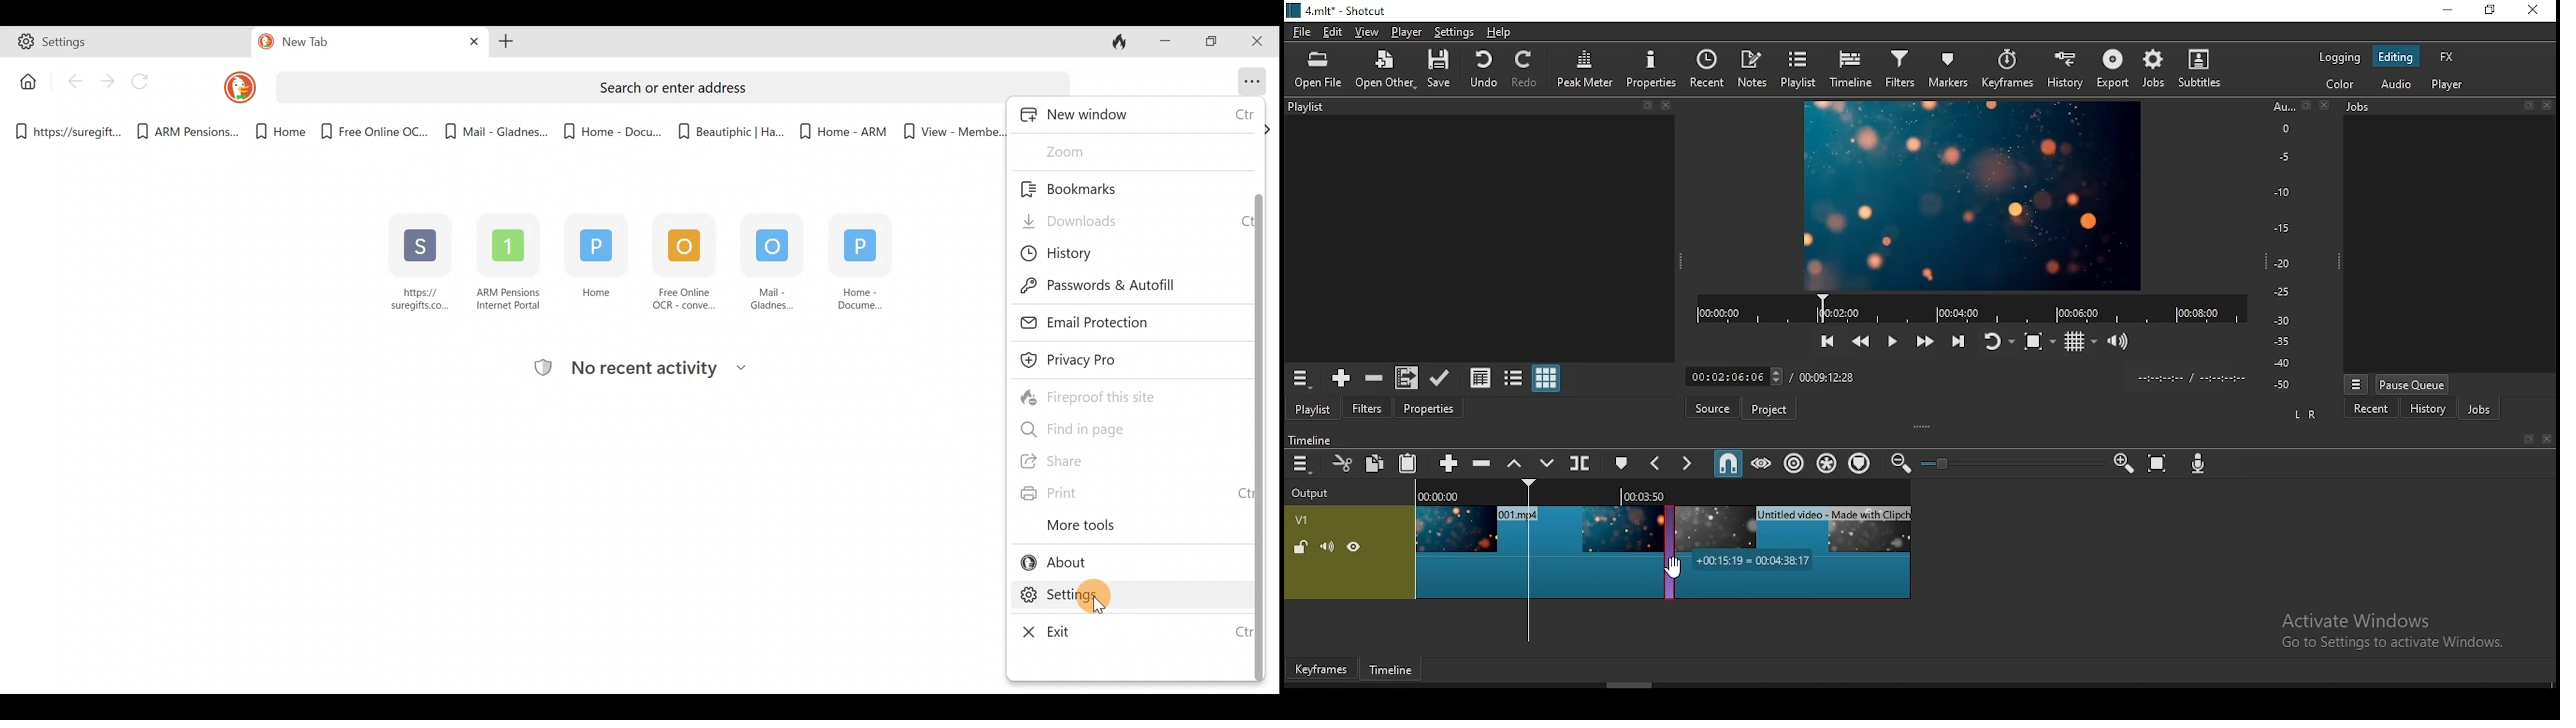  I want to click on Minimise, so click(1165, 43).